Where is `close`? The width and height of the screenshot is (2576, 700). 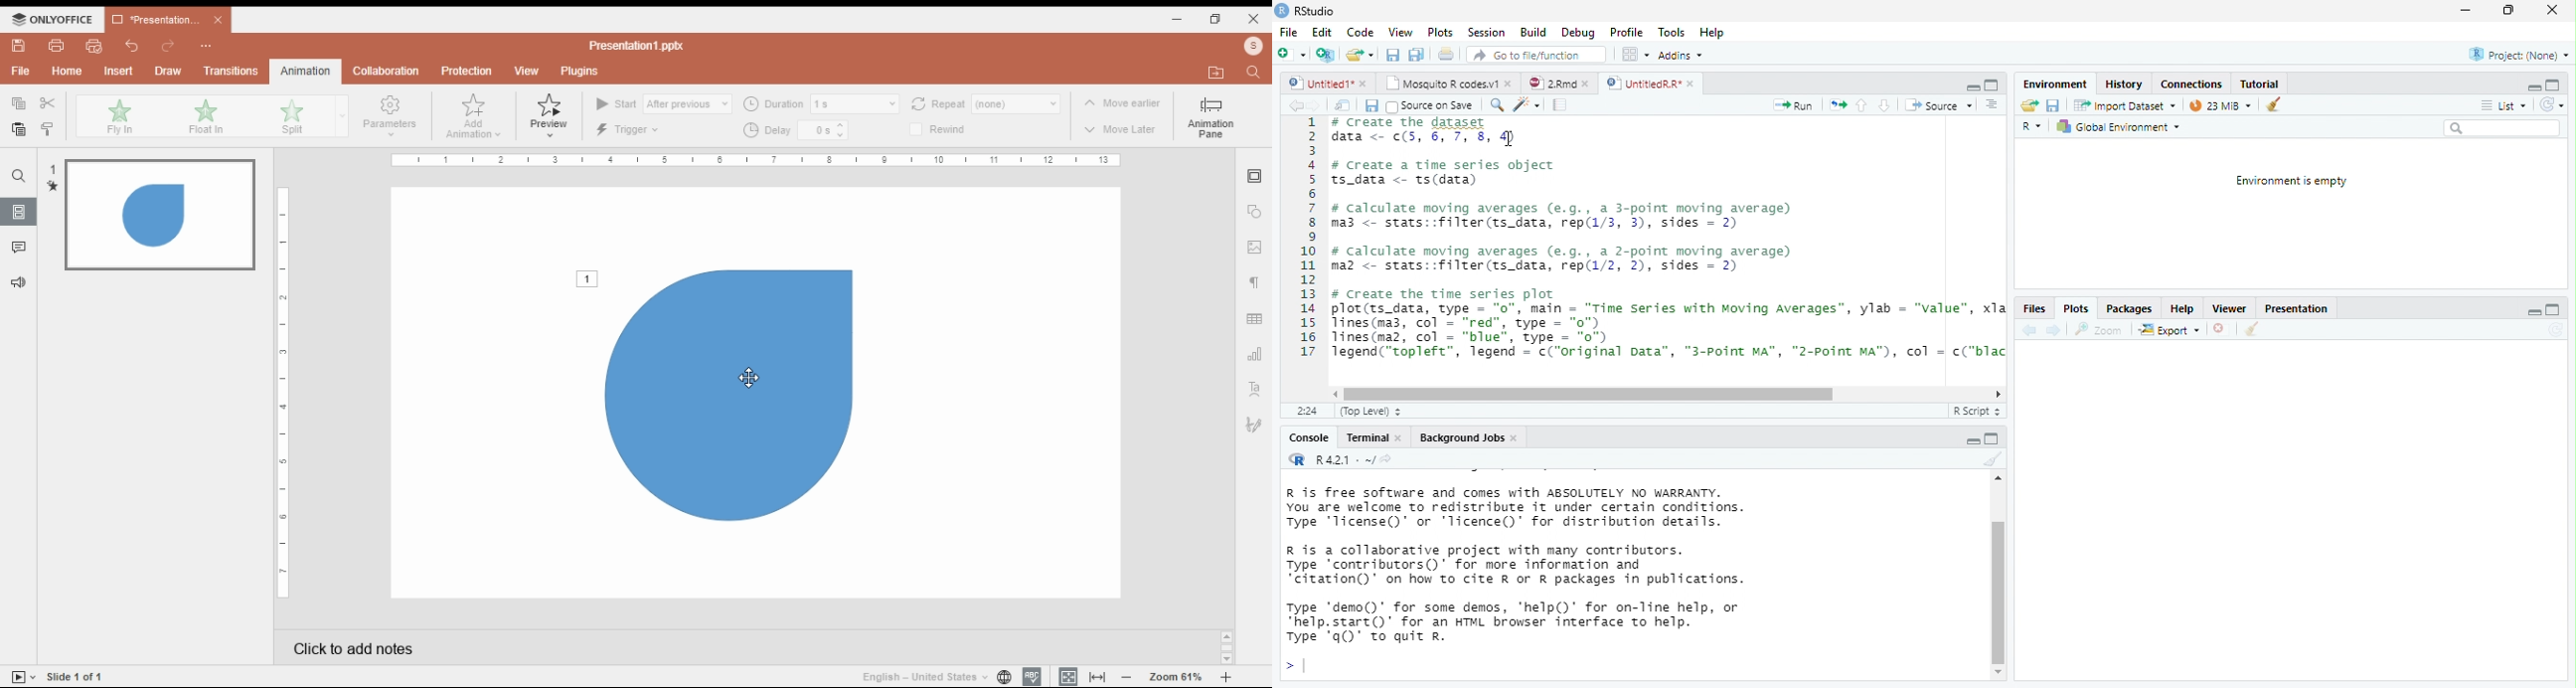
close is located at coordinates (1365, 84).